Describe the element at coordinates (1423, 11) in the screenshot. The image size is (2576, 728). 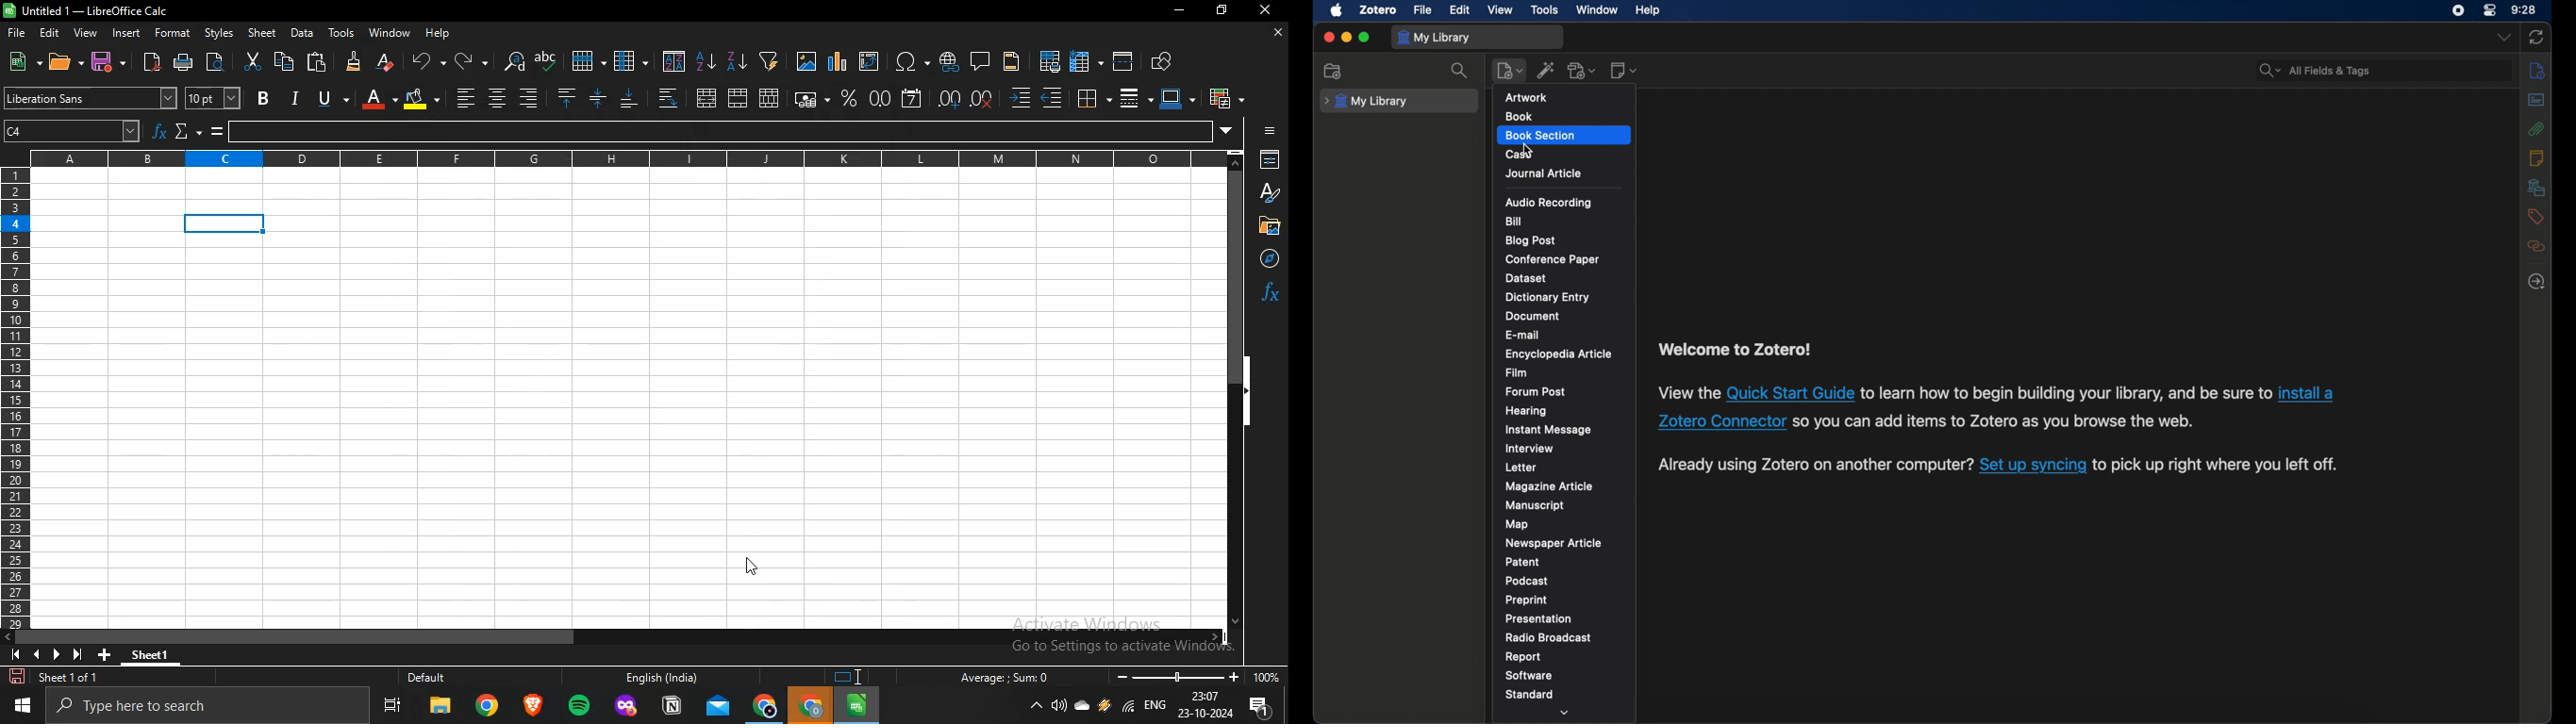
I see `file` at that location.